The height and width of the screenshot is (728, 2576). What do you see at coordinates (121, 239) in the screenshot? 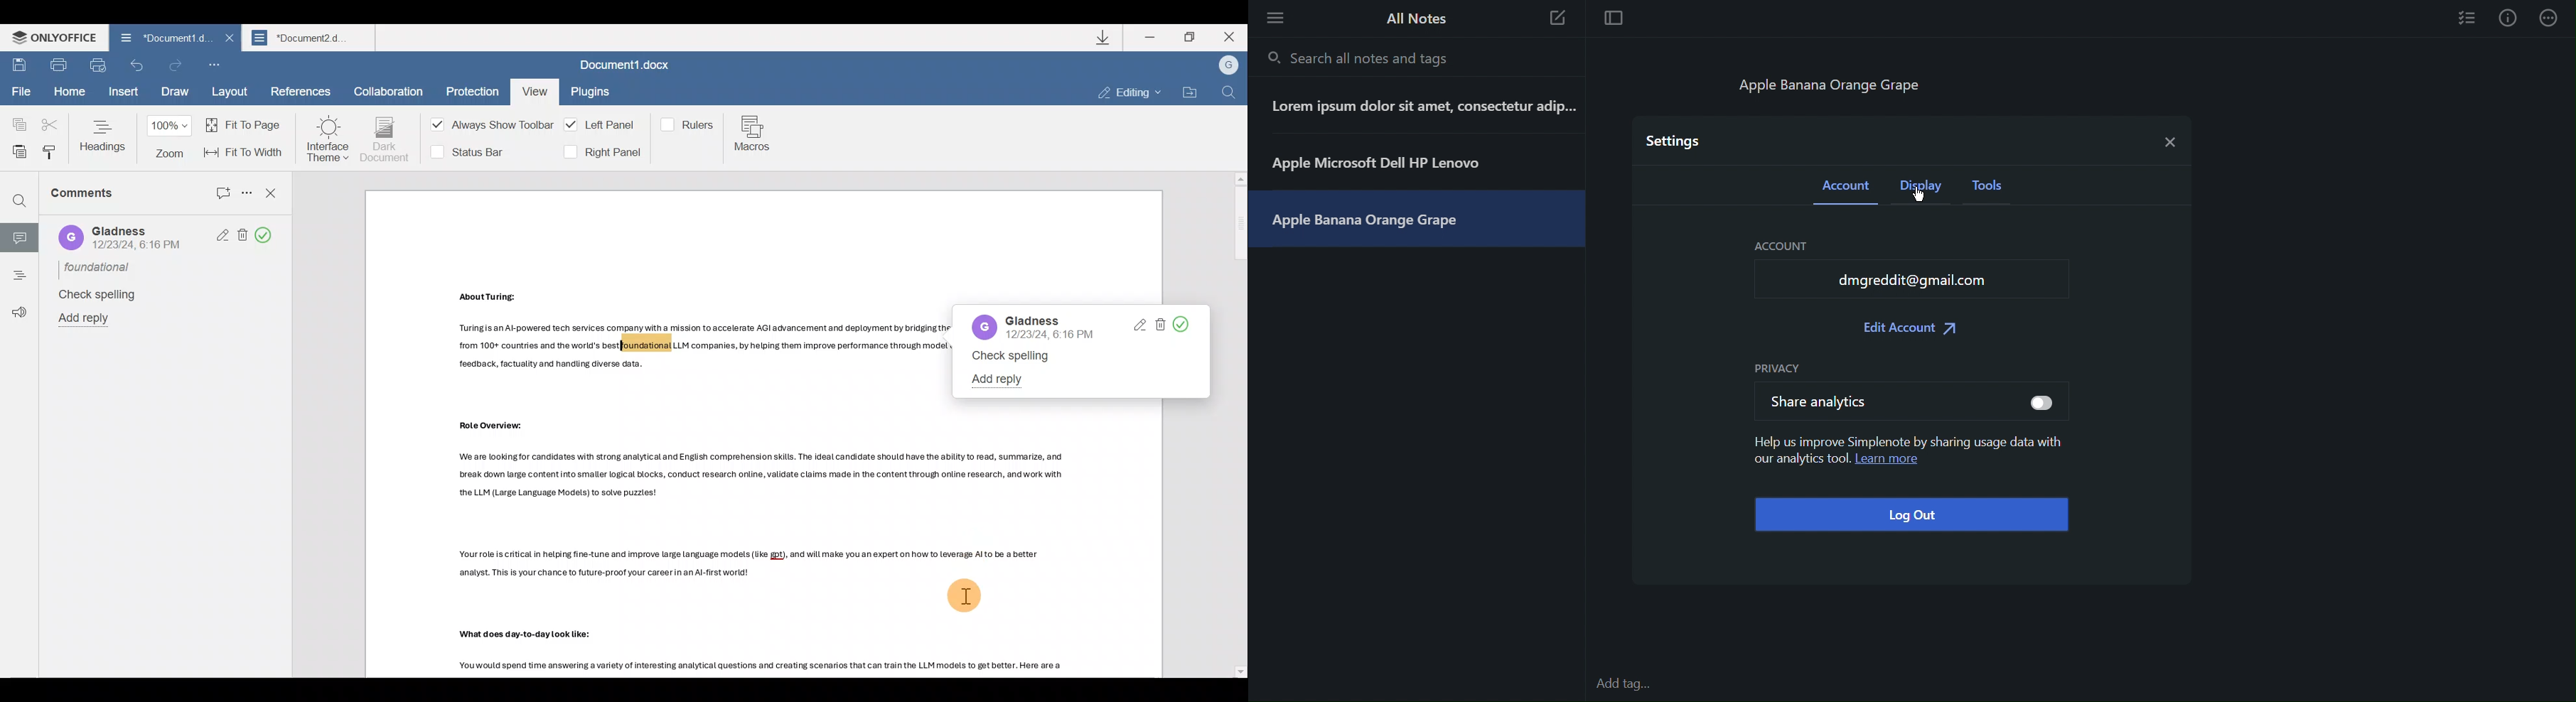
I see `D Gladness
12/23/24, 6:16 PM` at bounding box center [121, 239].